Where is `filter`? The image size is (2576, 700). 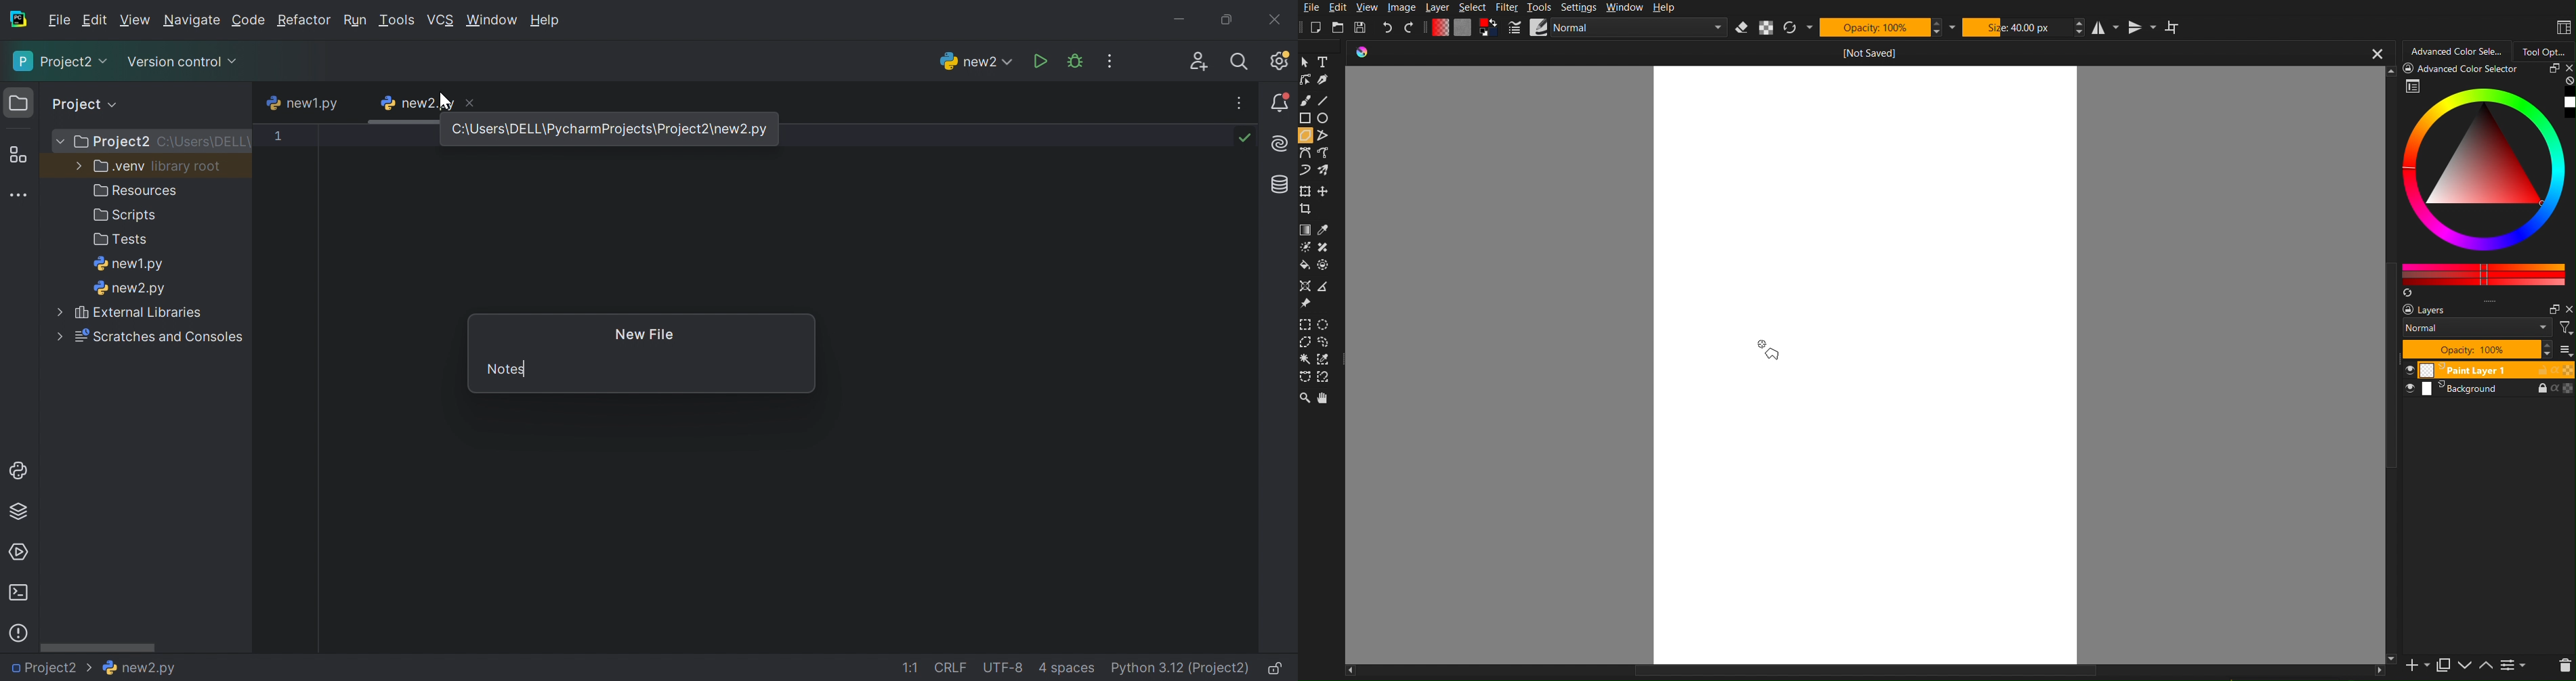 filter is located at coordinates (2567, 328).